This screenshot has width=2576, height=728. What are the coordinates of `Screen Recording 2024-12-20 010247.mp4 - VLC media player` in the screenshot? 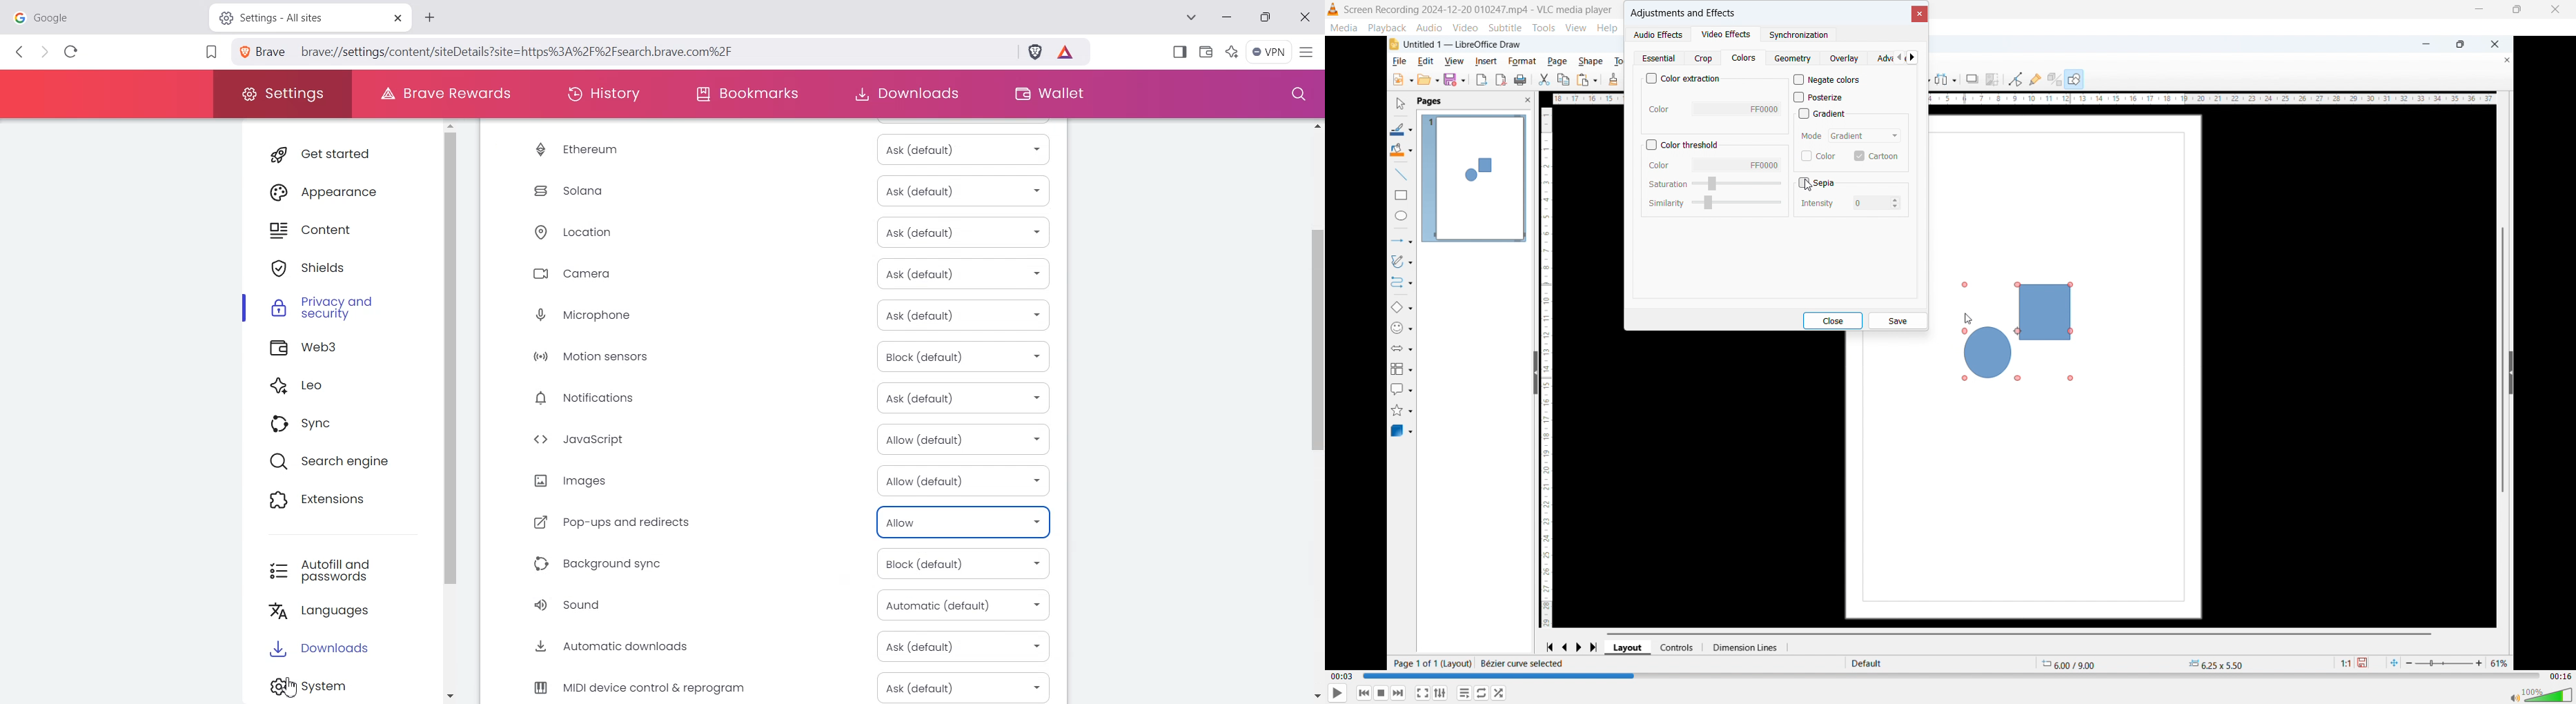 It's located at (1472, 10).